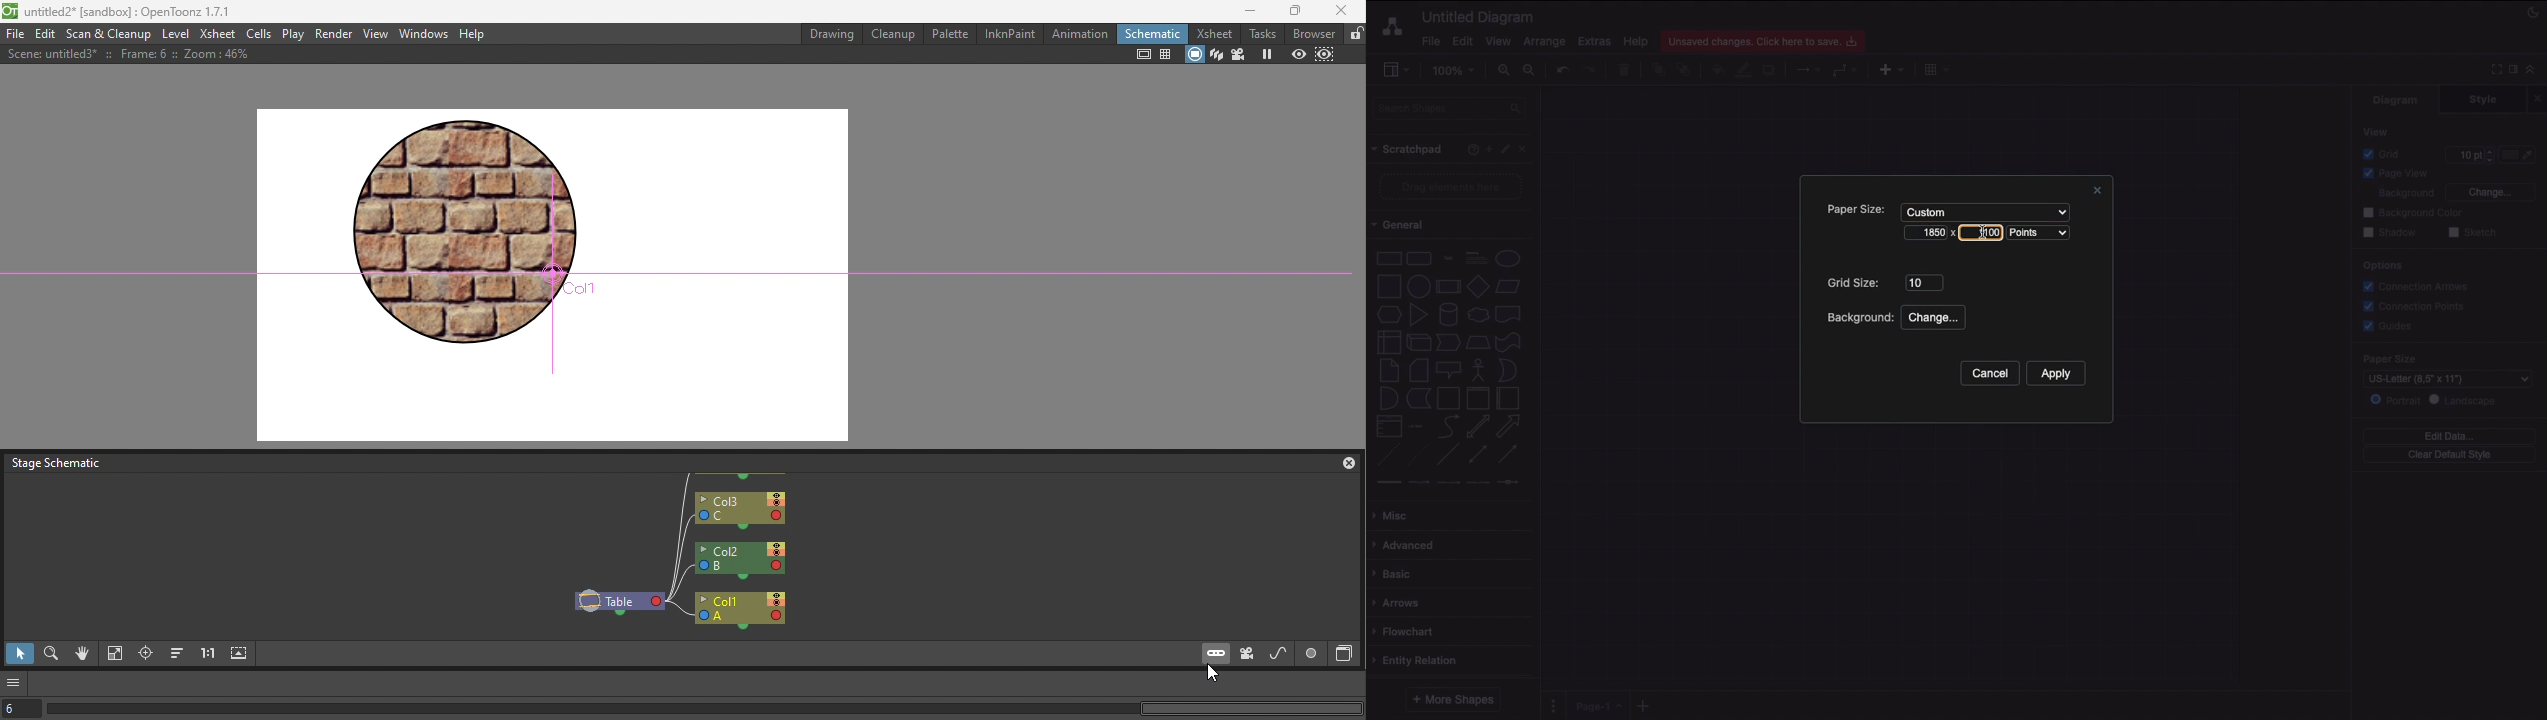 The image size is (2548, 728). What do you see at coordinates (1765, 39) in the screenshot?
I see `Unsaved changes` at bounding box center [1765, 39].